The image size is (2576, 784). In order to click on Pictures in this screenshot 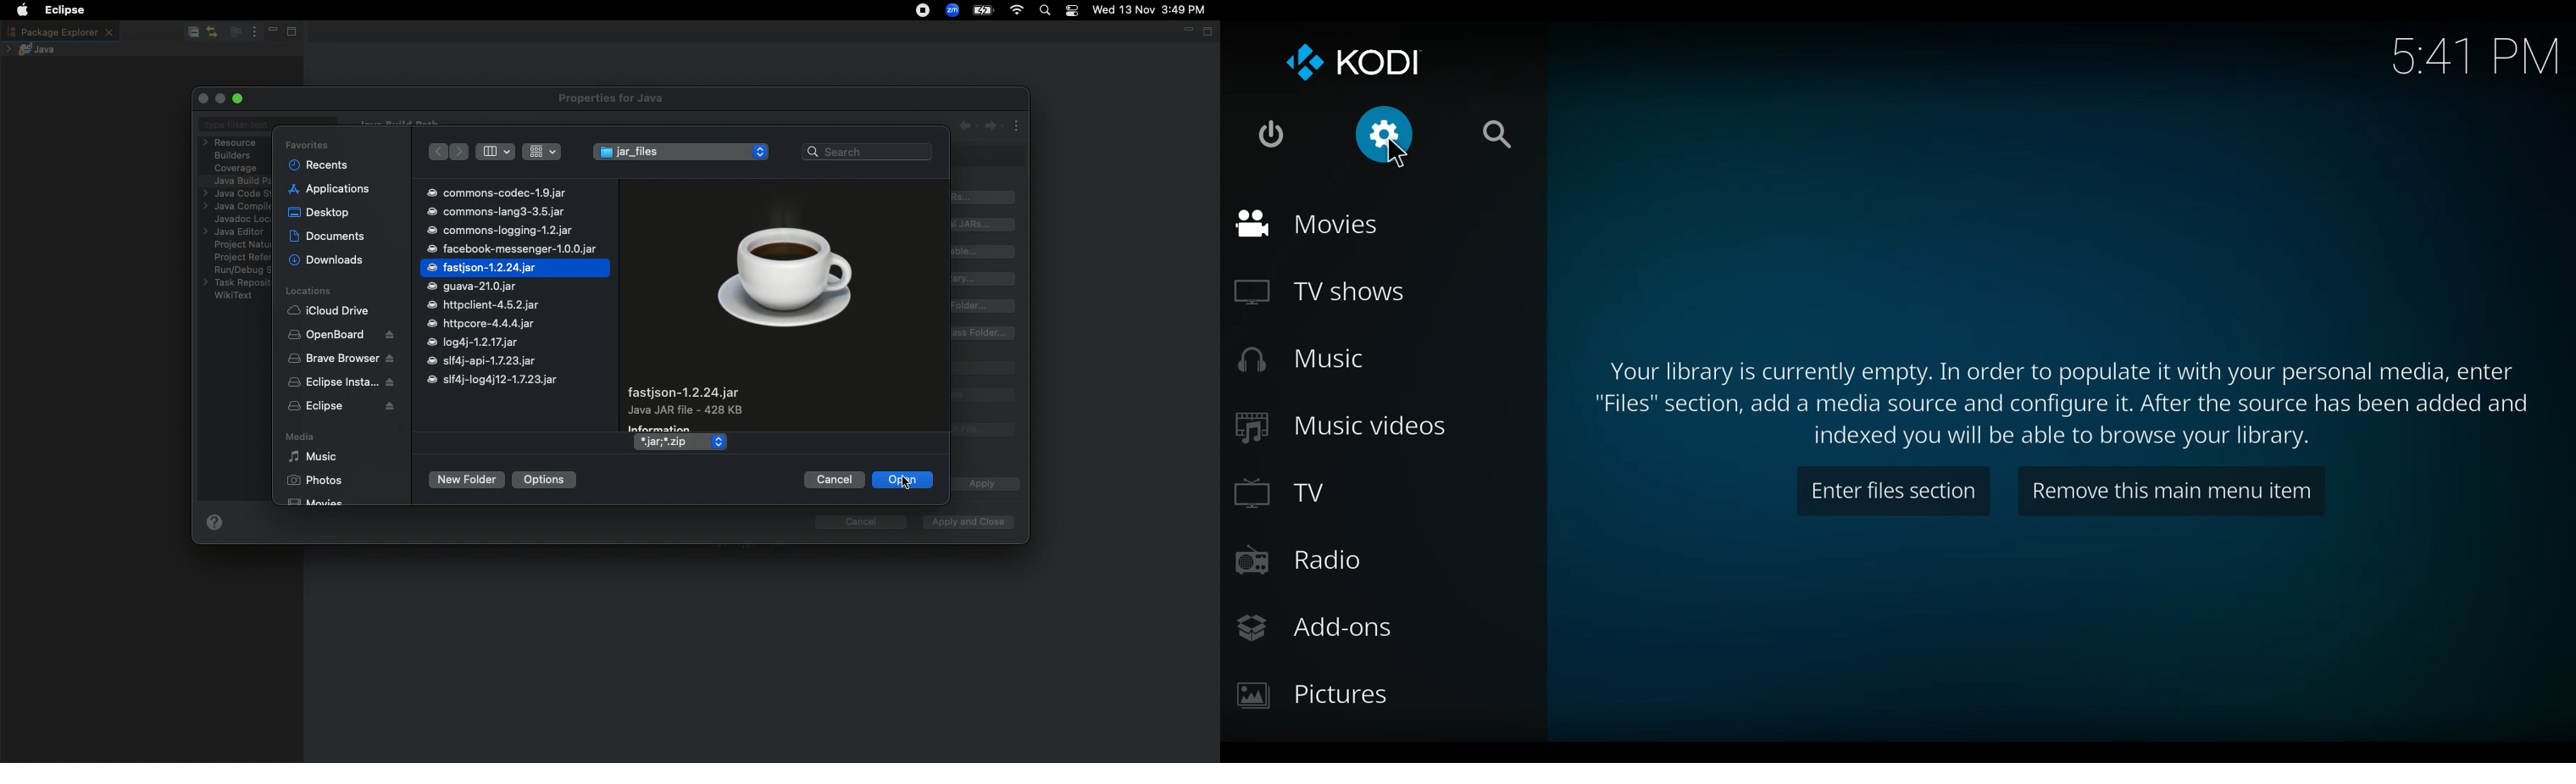, I will do `click(1320, 695)`.